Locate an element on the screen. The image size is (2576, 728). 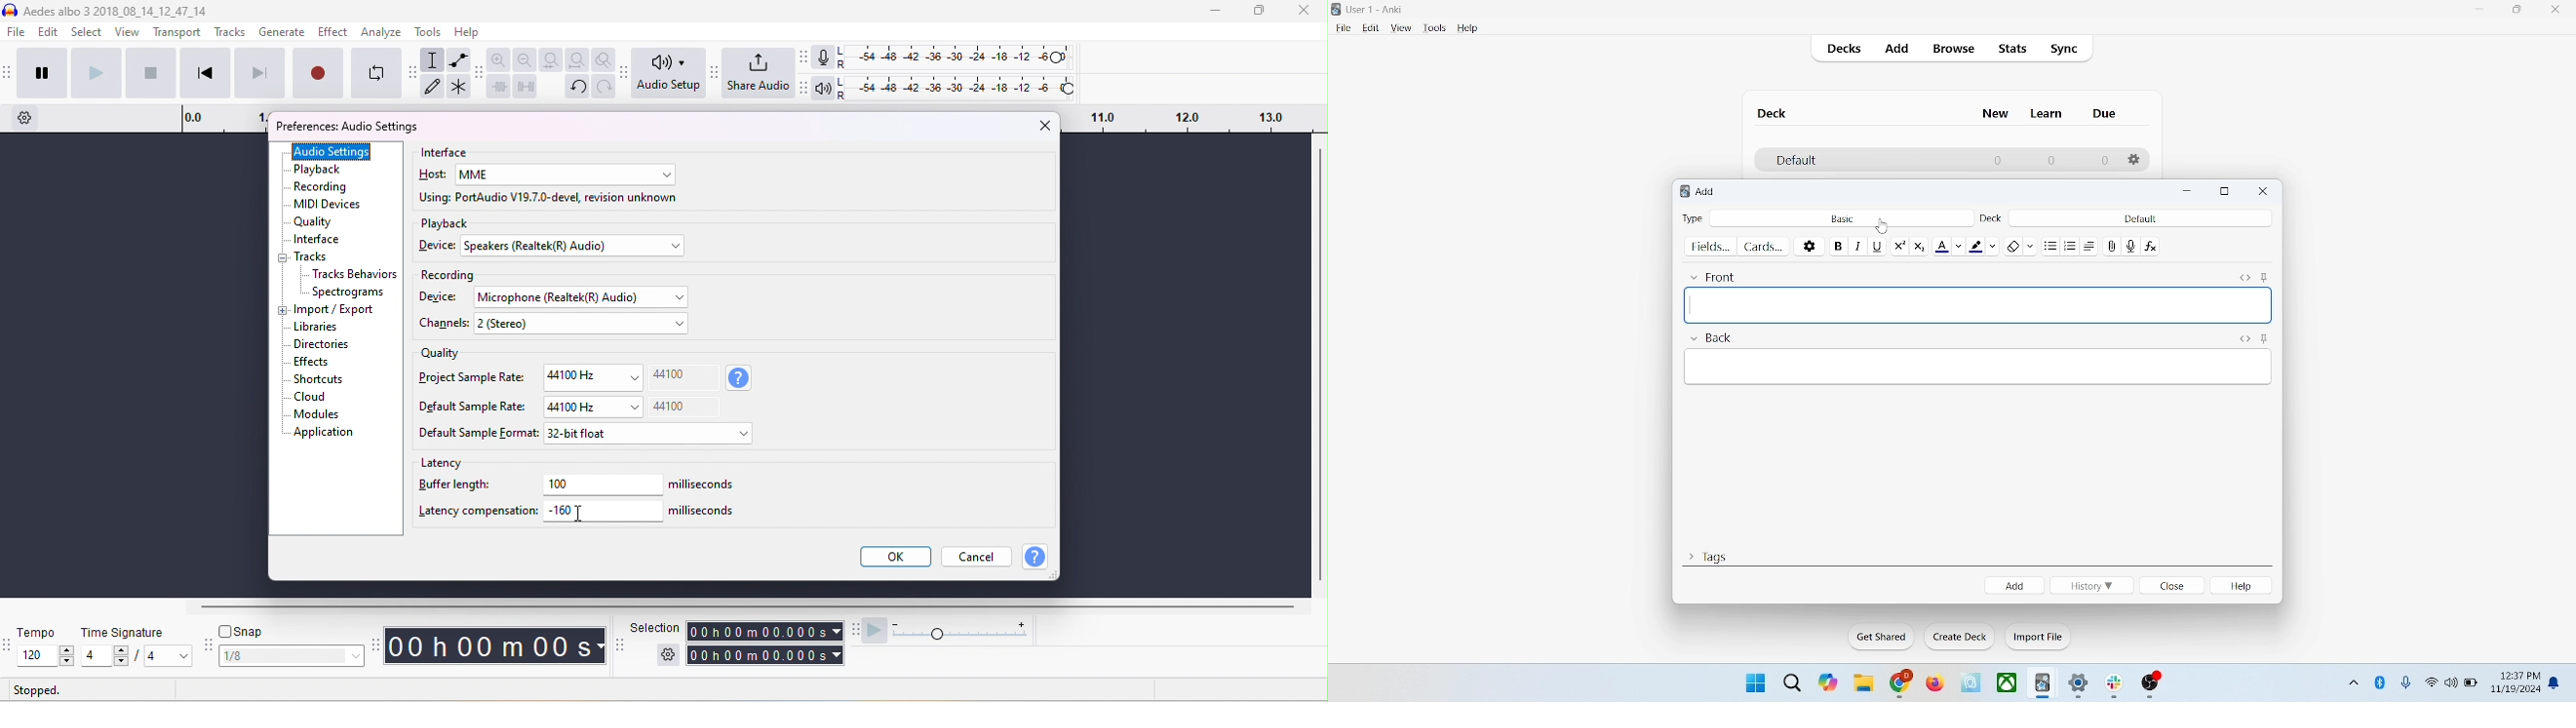
file is located at coordinates (1343, 28).